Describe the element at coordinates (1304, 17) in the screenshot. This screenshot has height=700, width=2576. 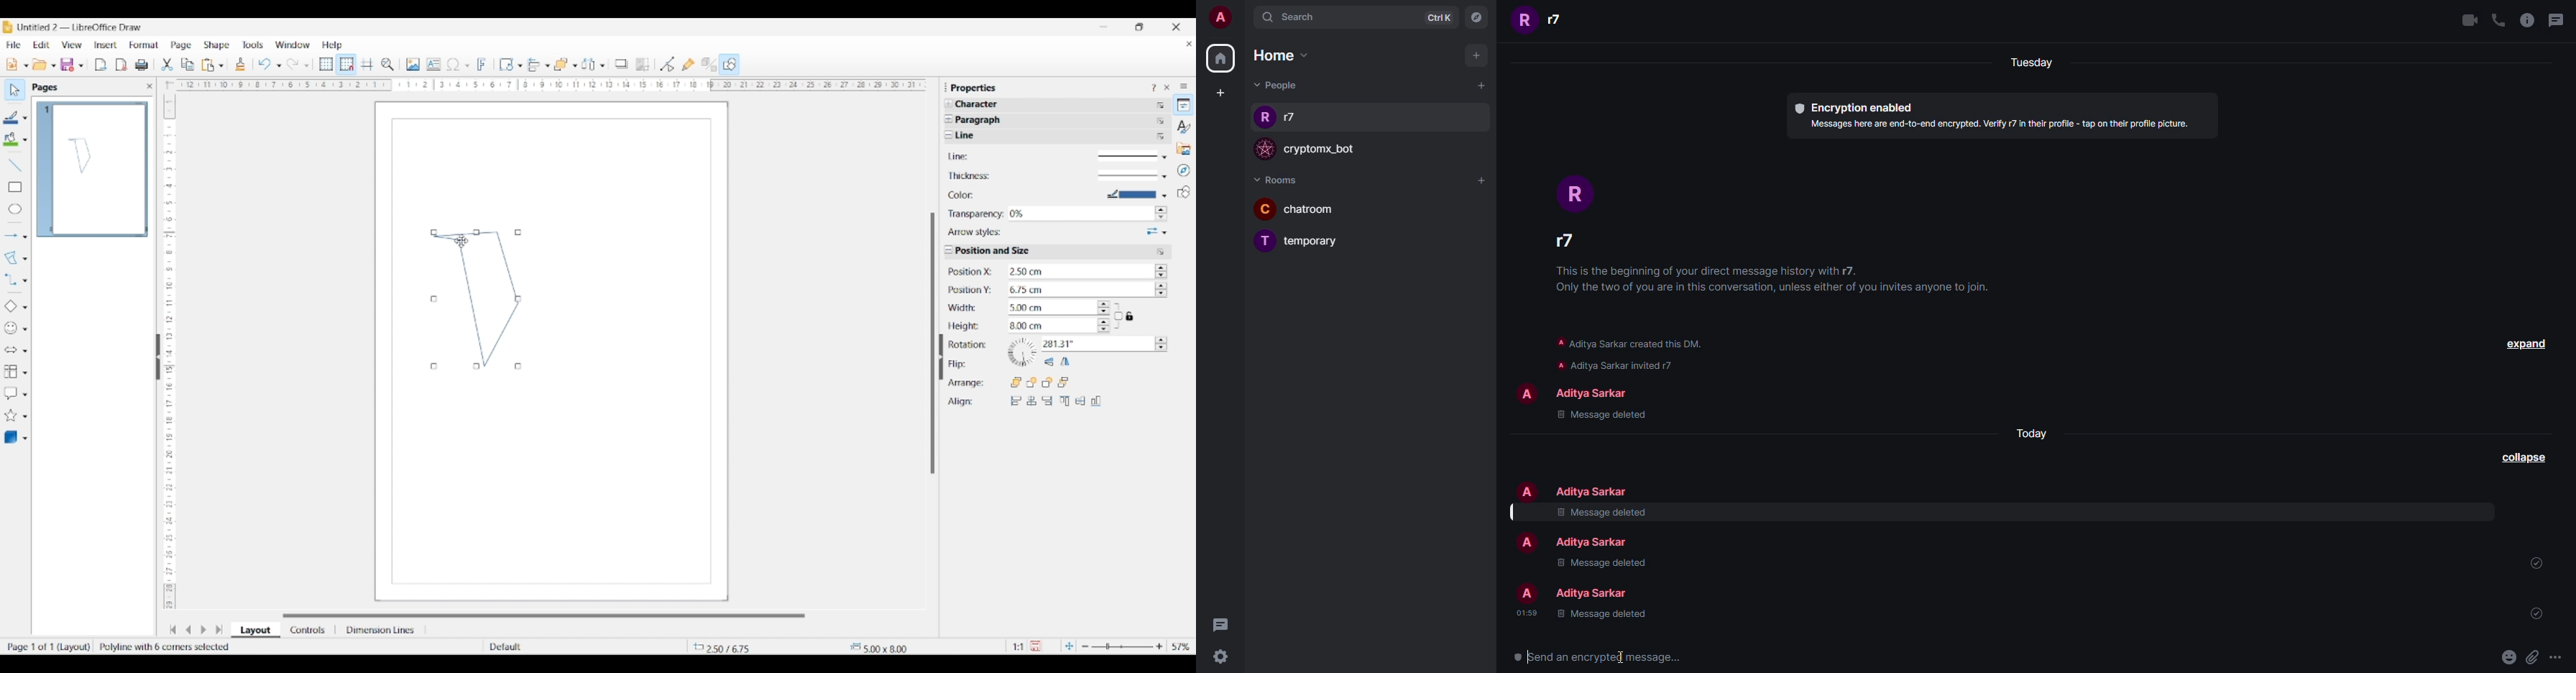
I see `search` at that location.